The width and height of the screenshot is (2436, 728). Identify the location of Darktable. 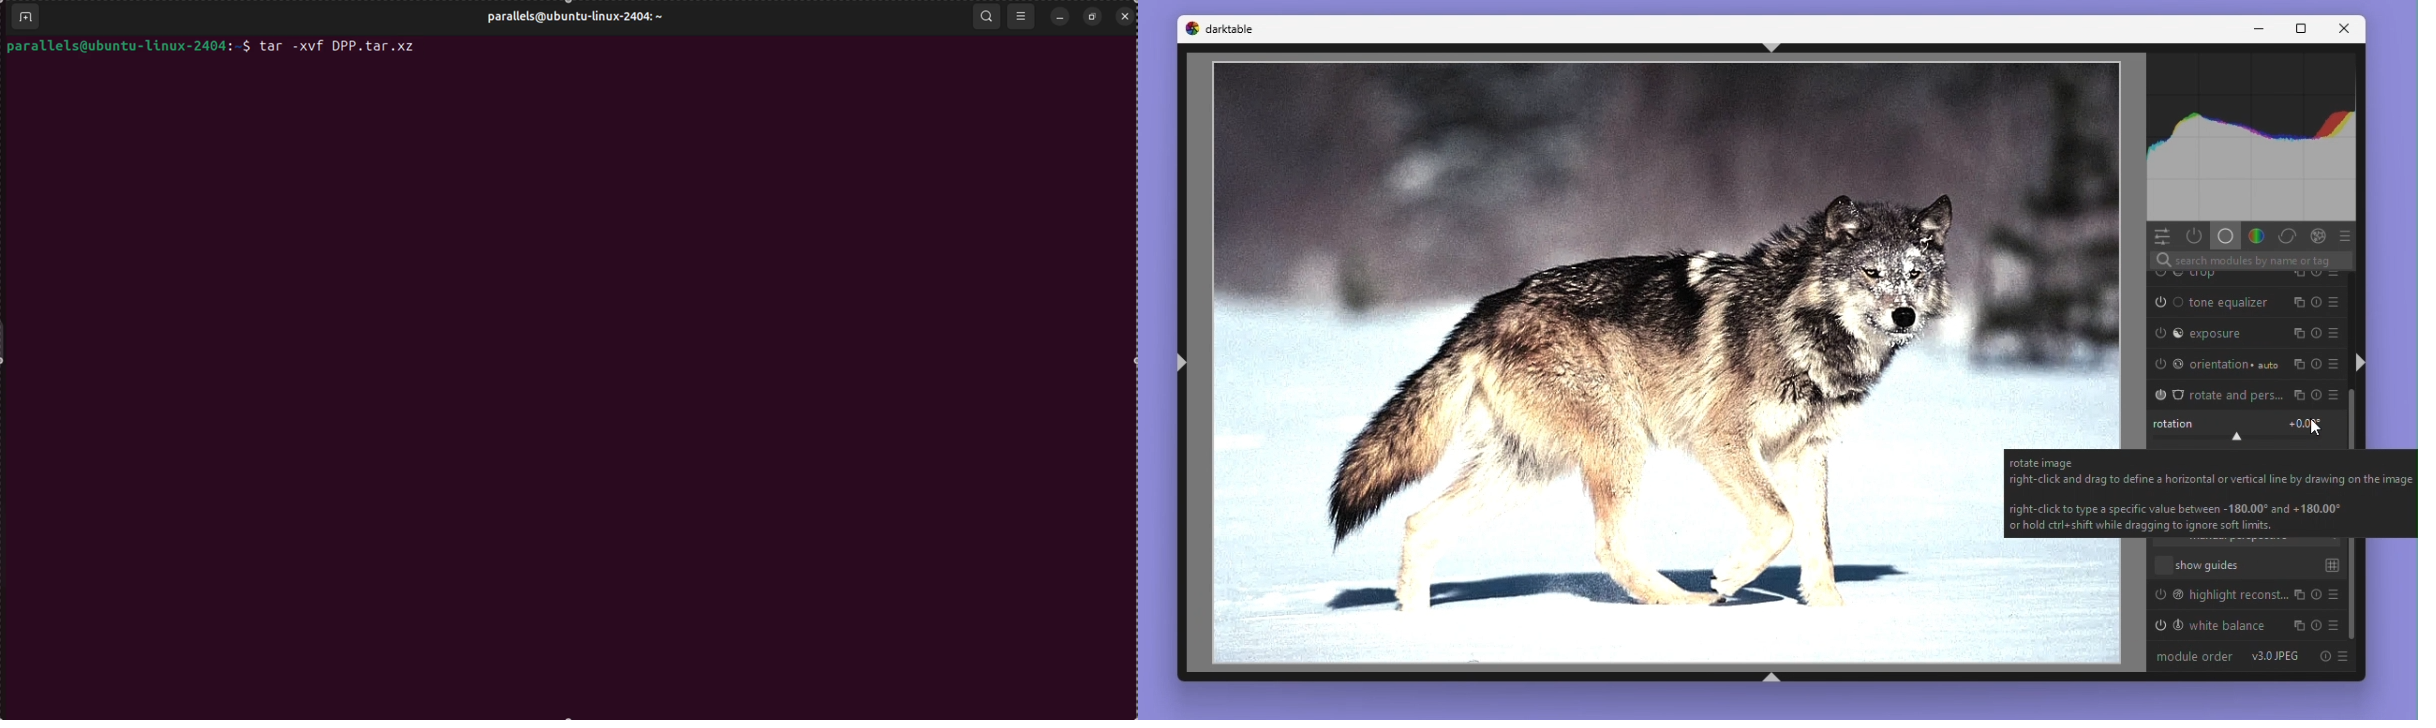
(1219, 28).